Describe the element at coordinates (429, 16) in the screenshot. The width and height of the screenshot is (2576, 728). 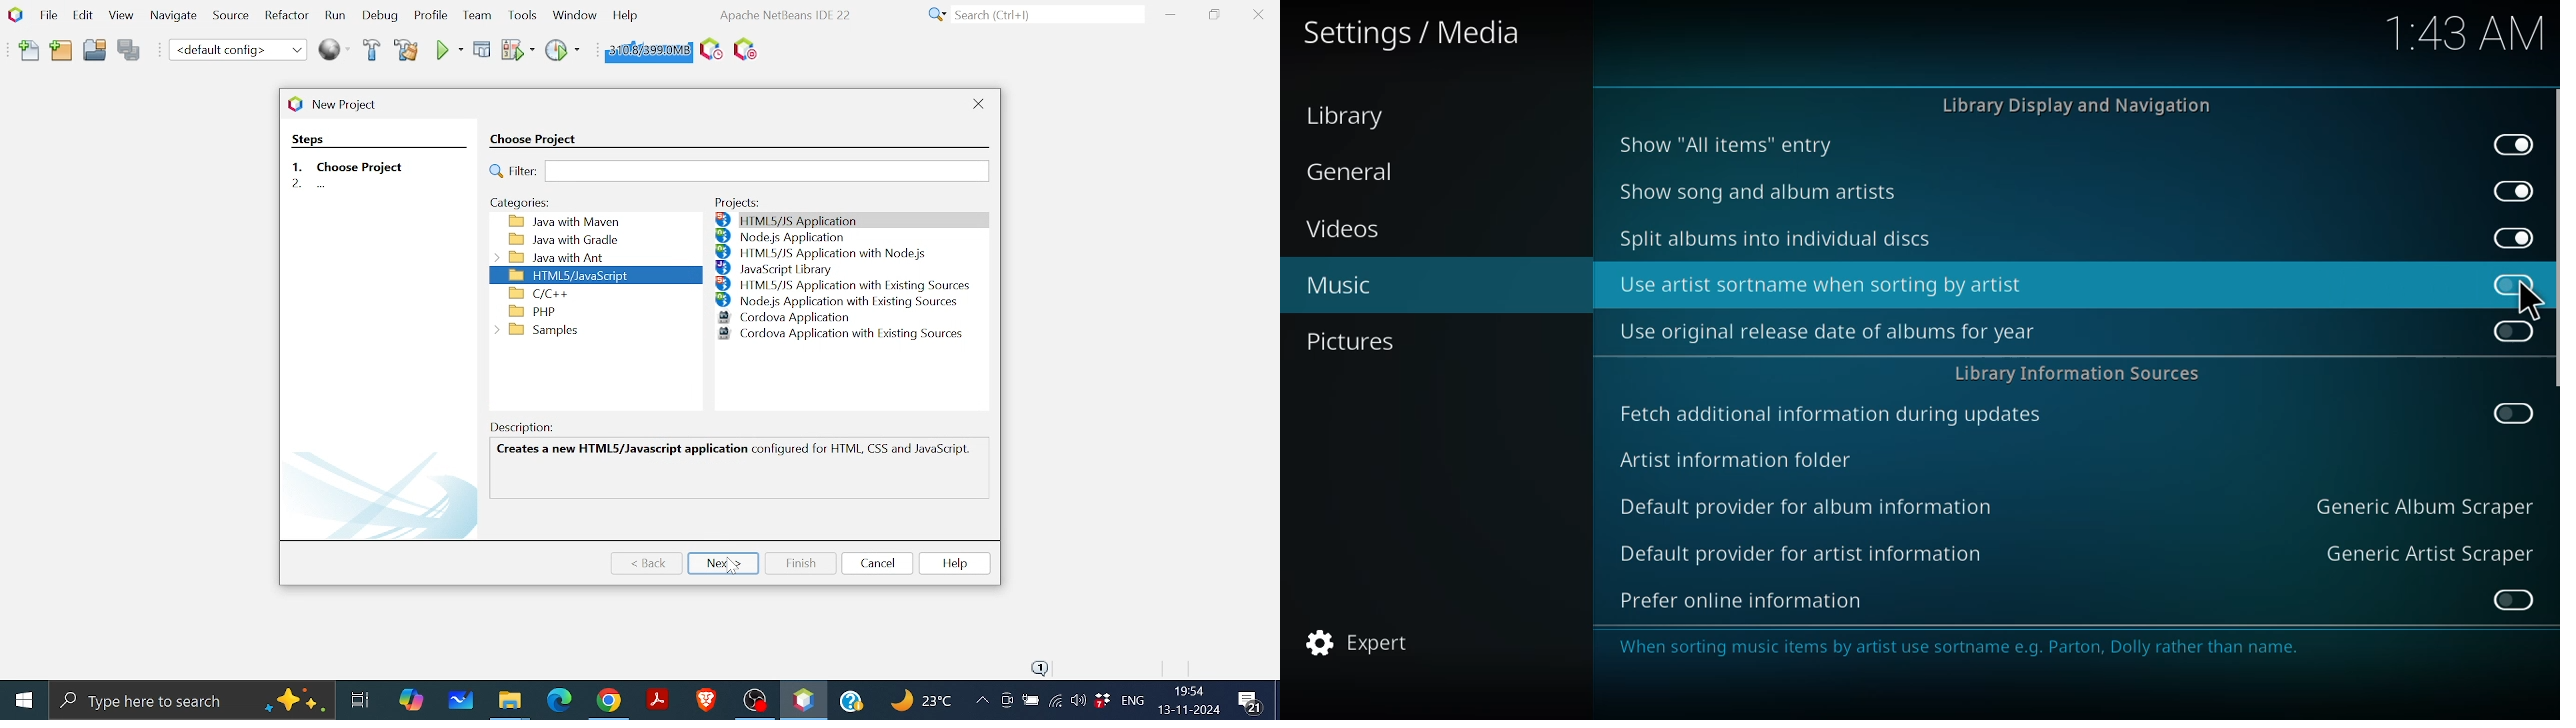
I see `Profile` at that location.